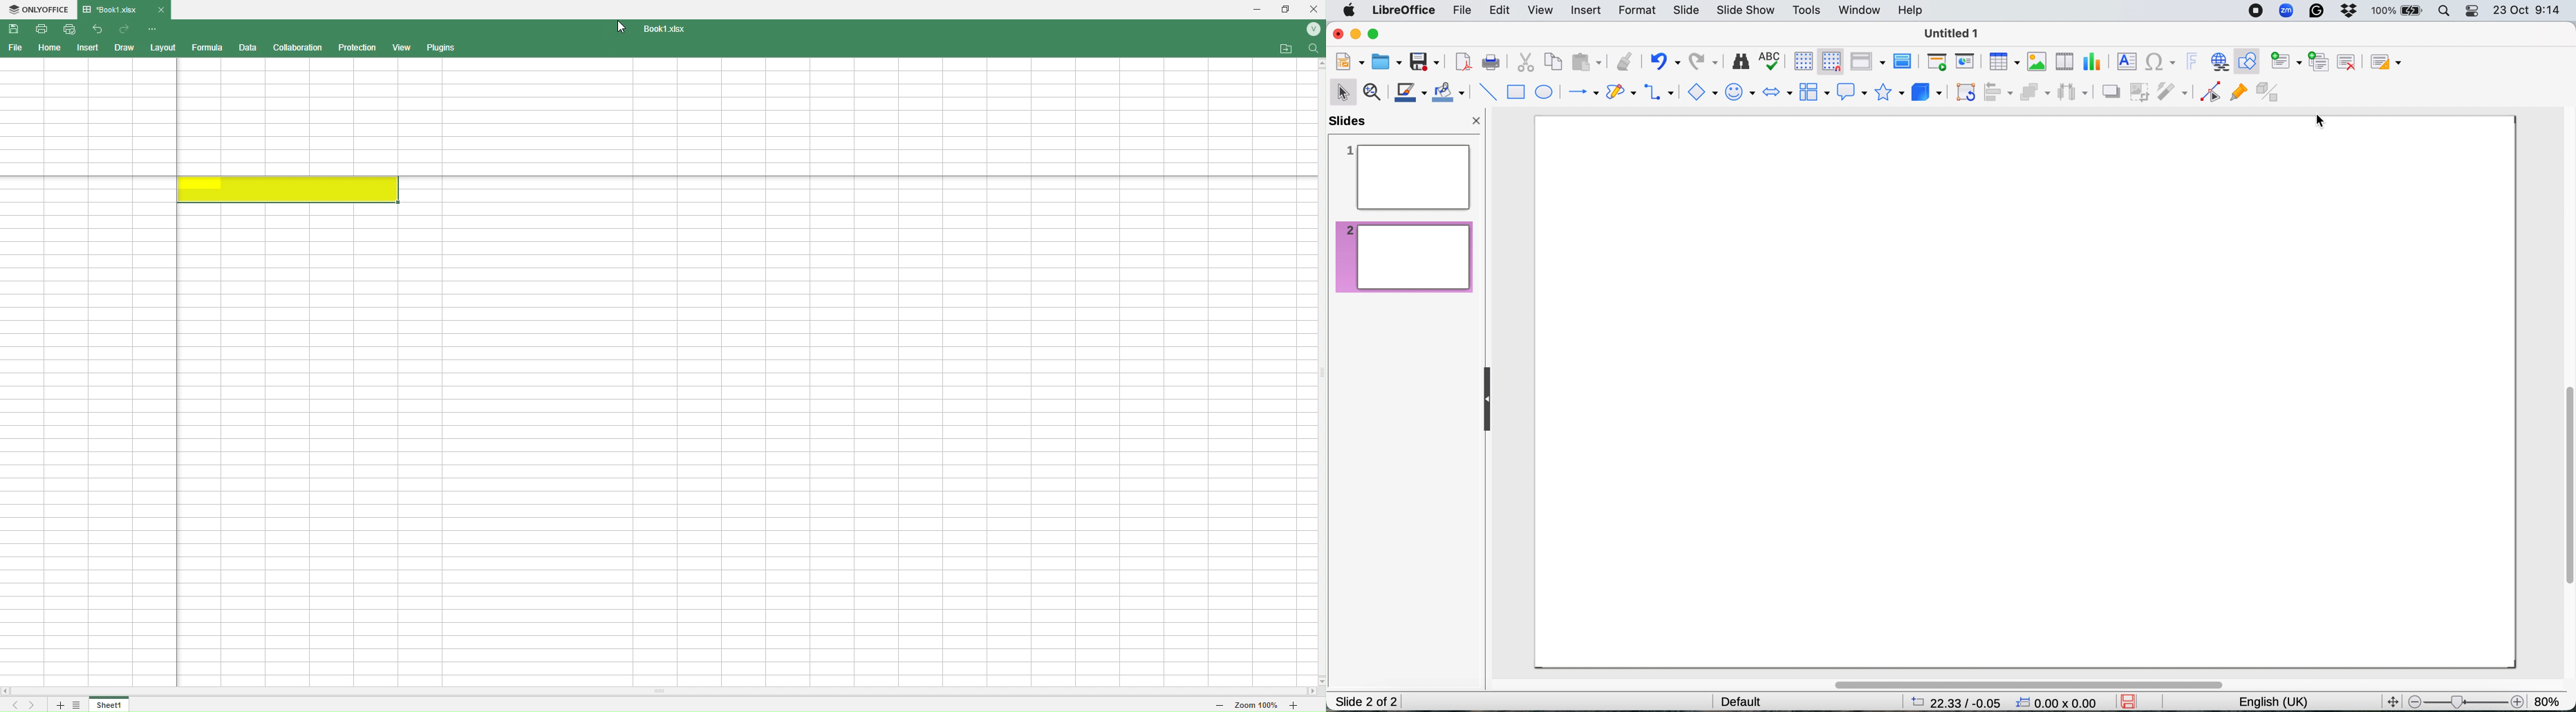  What do you see at coordinates (1833, 63) in the screenshot?
I see `snap to grid` at bounding box center [1833, 63].